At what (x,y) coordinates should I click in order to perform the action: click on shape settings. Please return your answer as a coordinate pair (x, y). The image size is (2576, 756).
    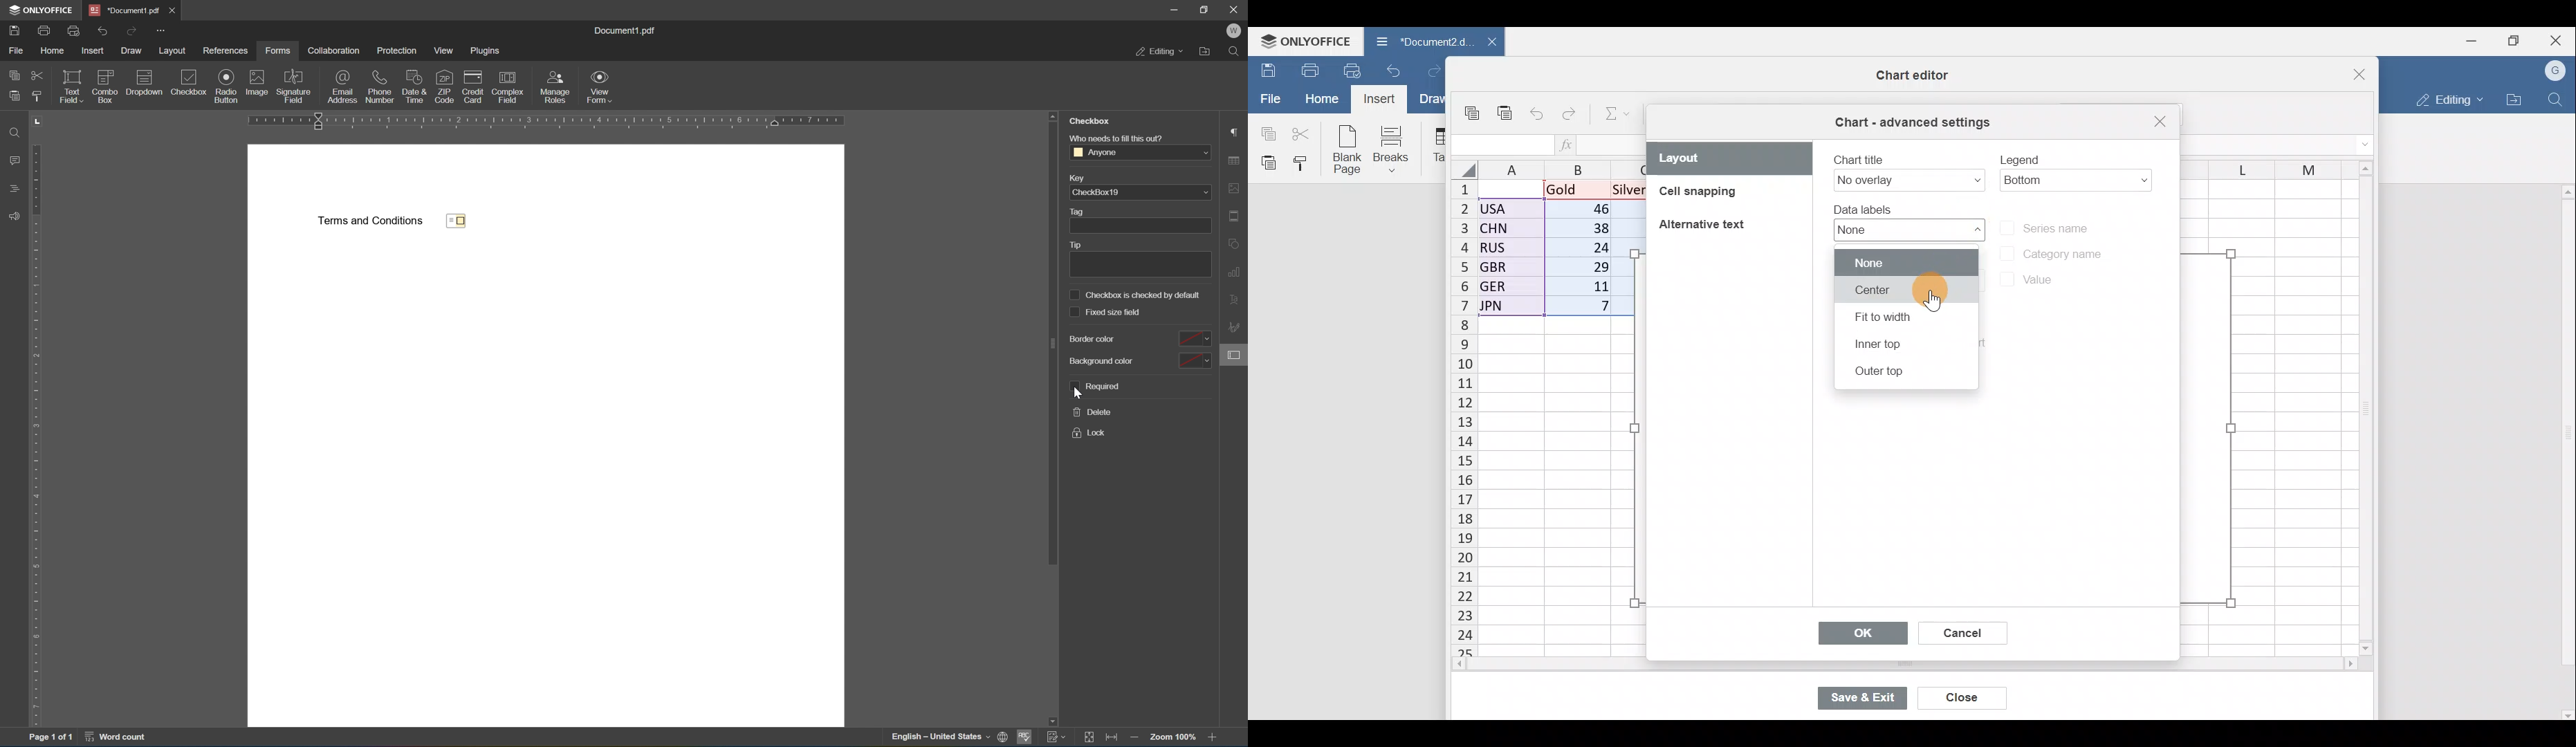
    Looking at the image, I should click on (1237, 244).